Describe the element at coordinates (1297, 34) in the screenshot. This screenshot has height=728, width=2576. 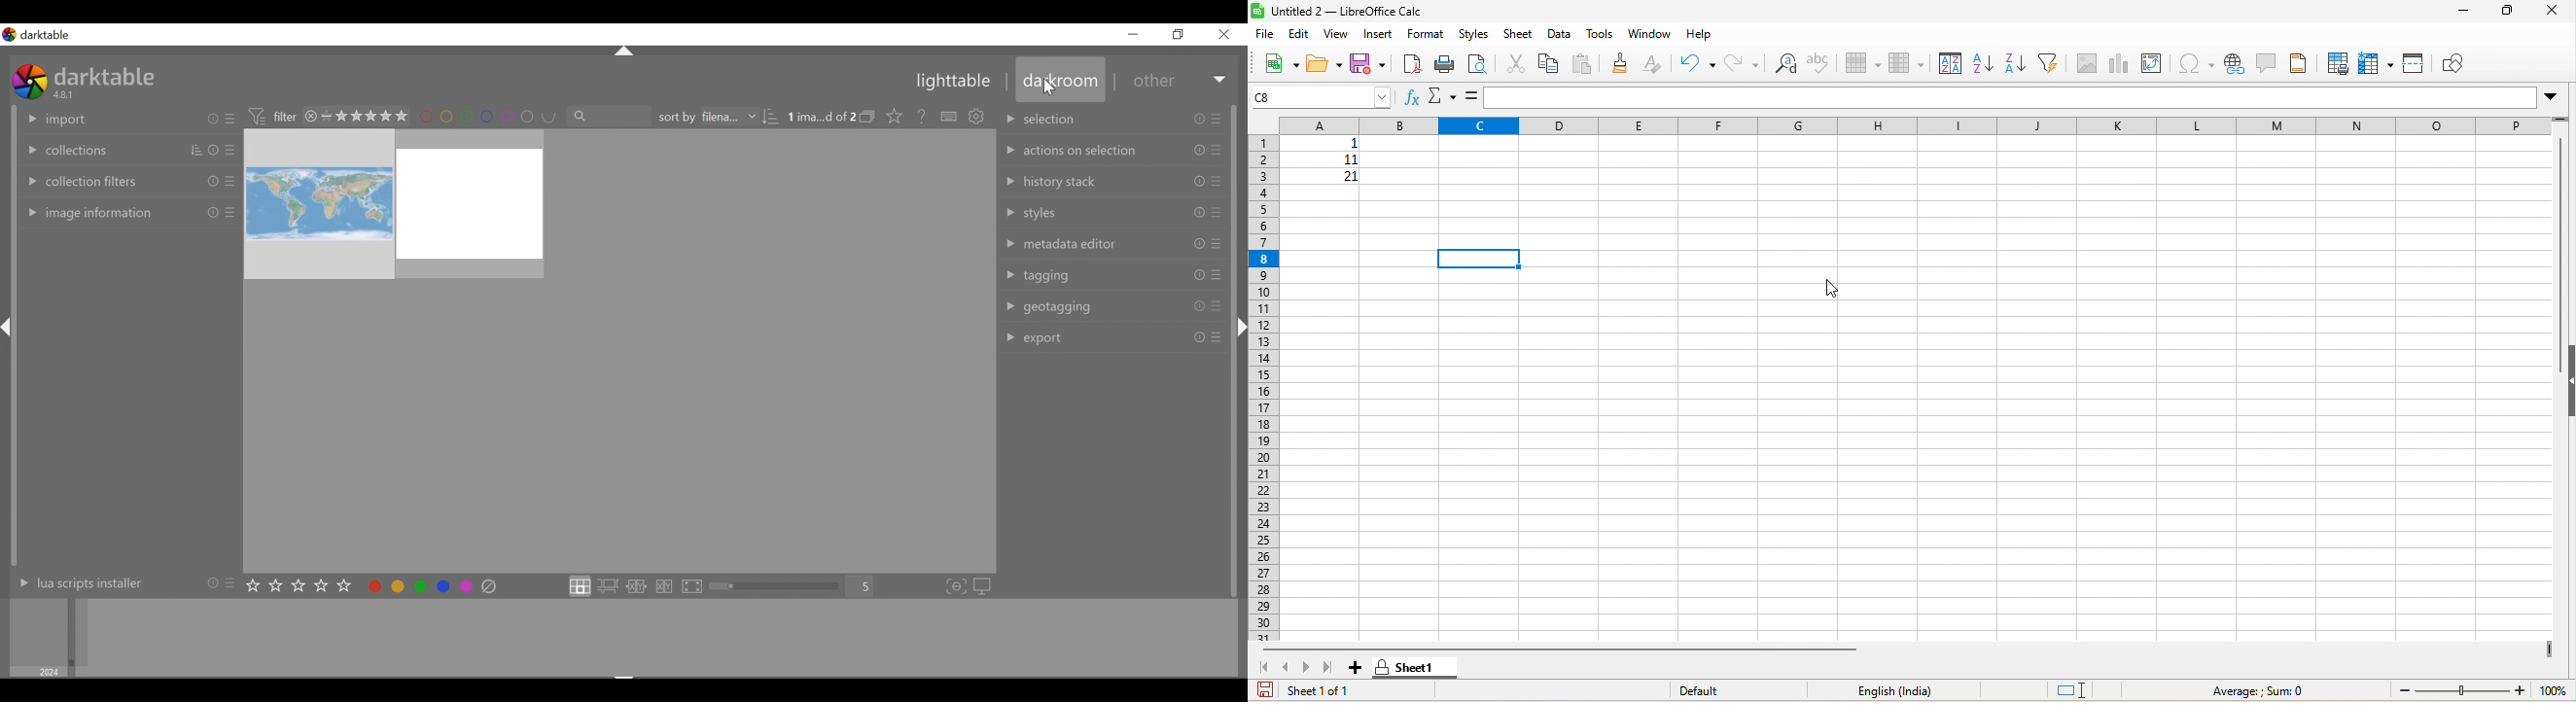
I see `edit` at that location.